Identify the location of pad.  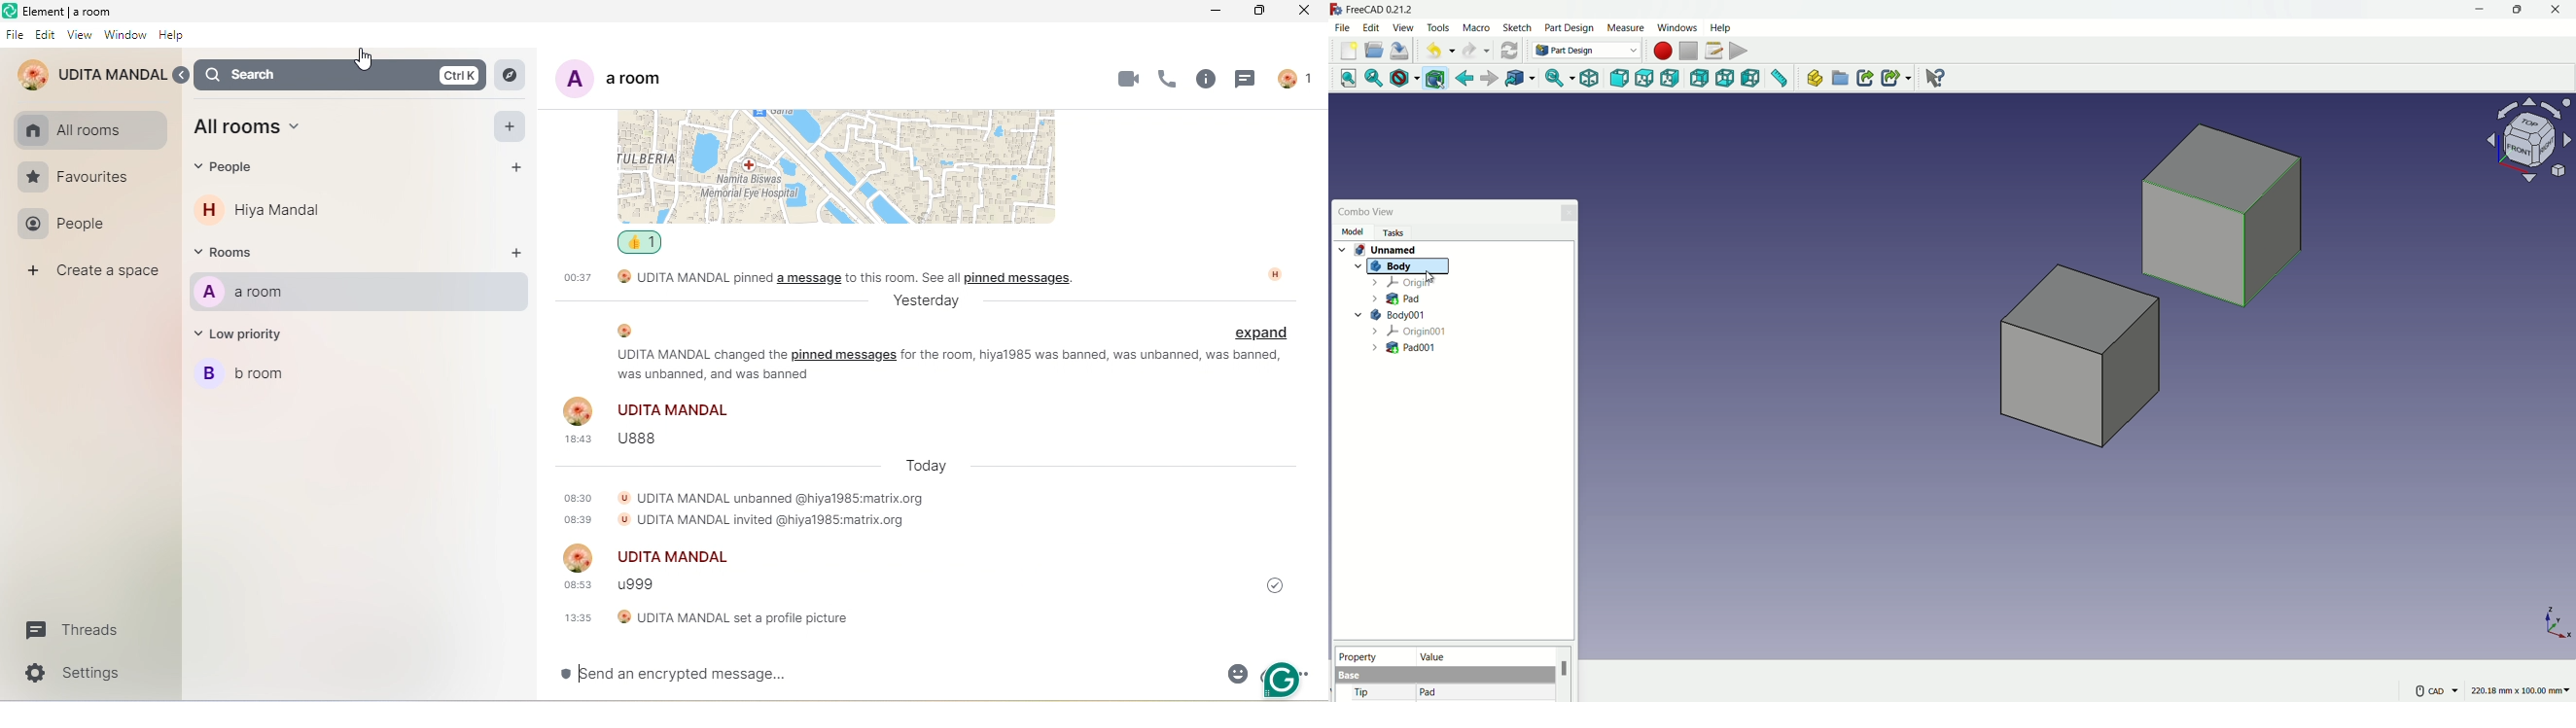
(1428, 693).